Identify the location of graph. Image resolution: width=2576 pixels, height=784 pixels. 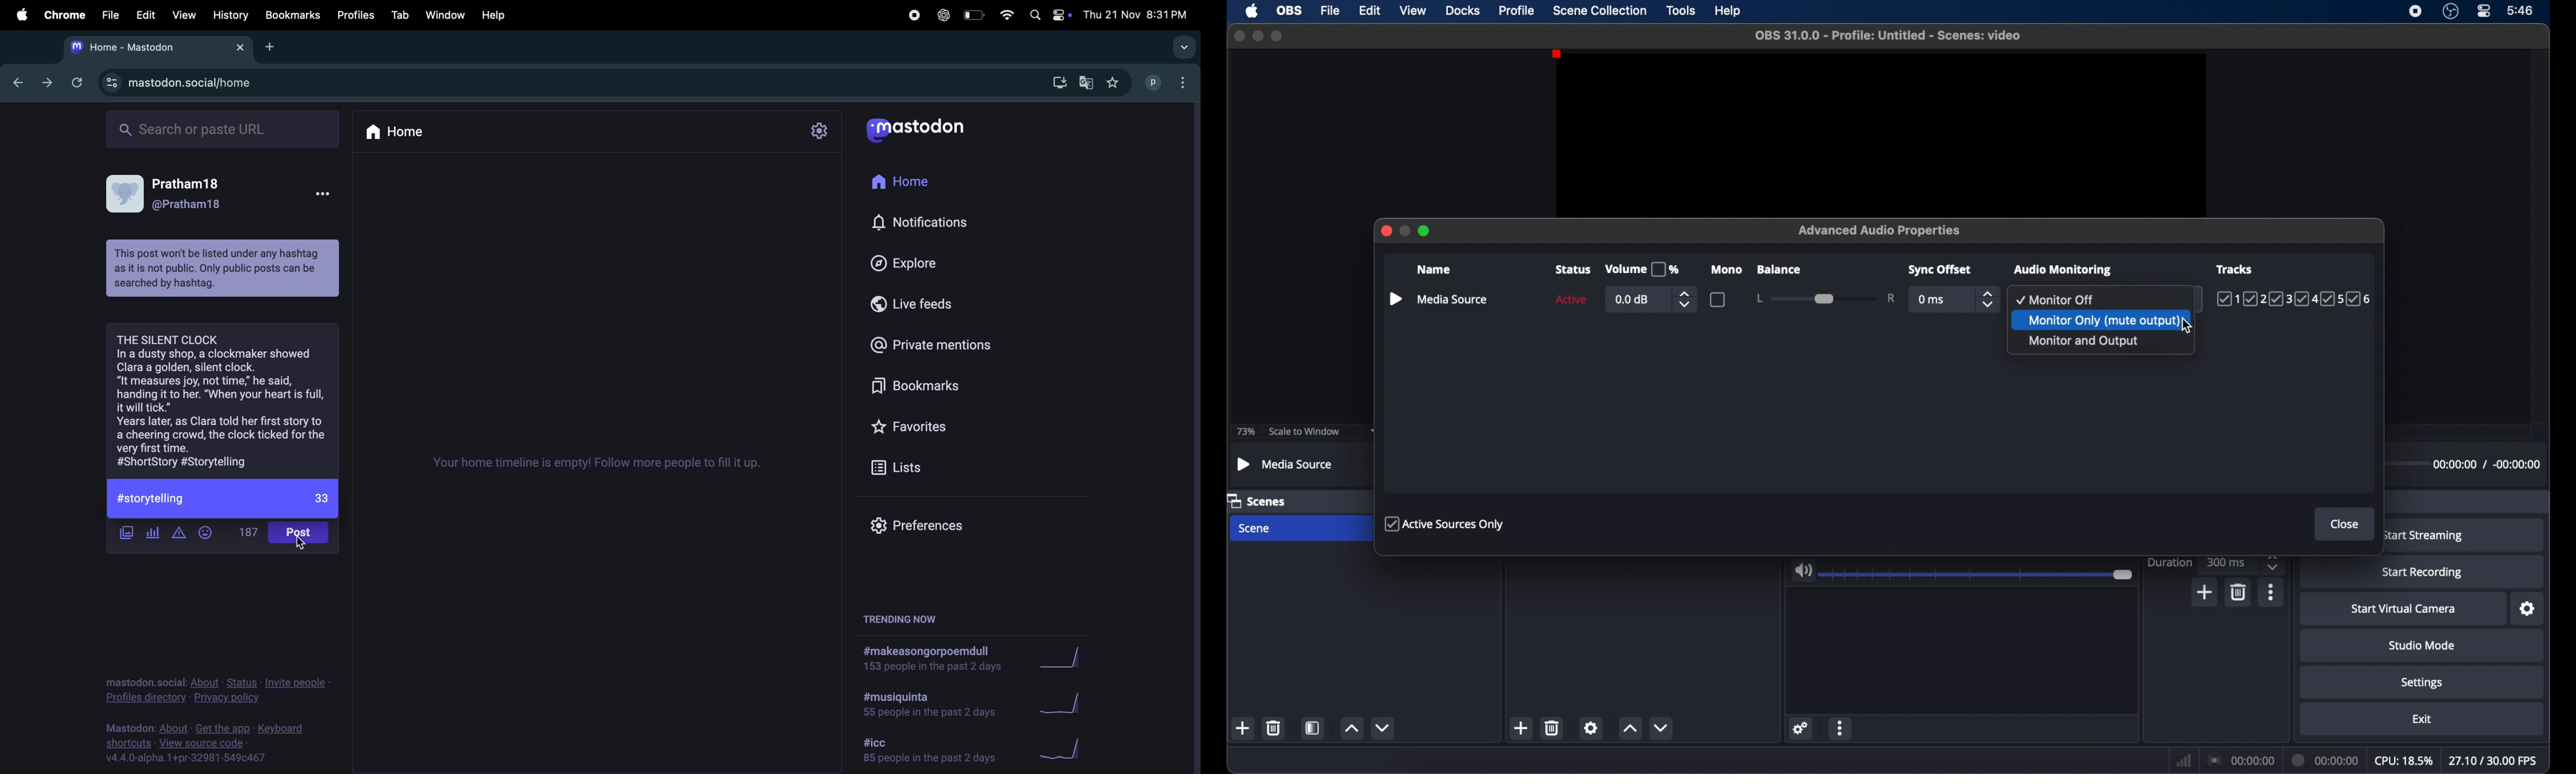
(1064, 658).